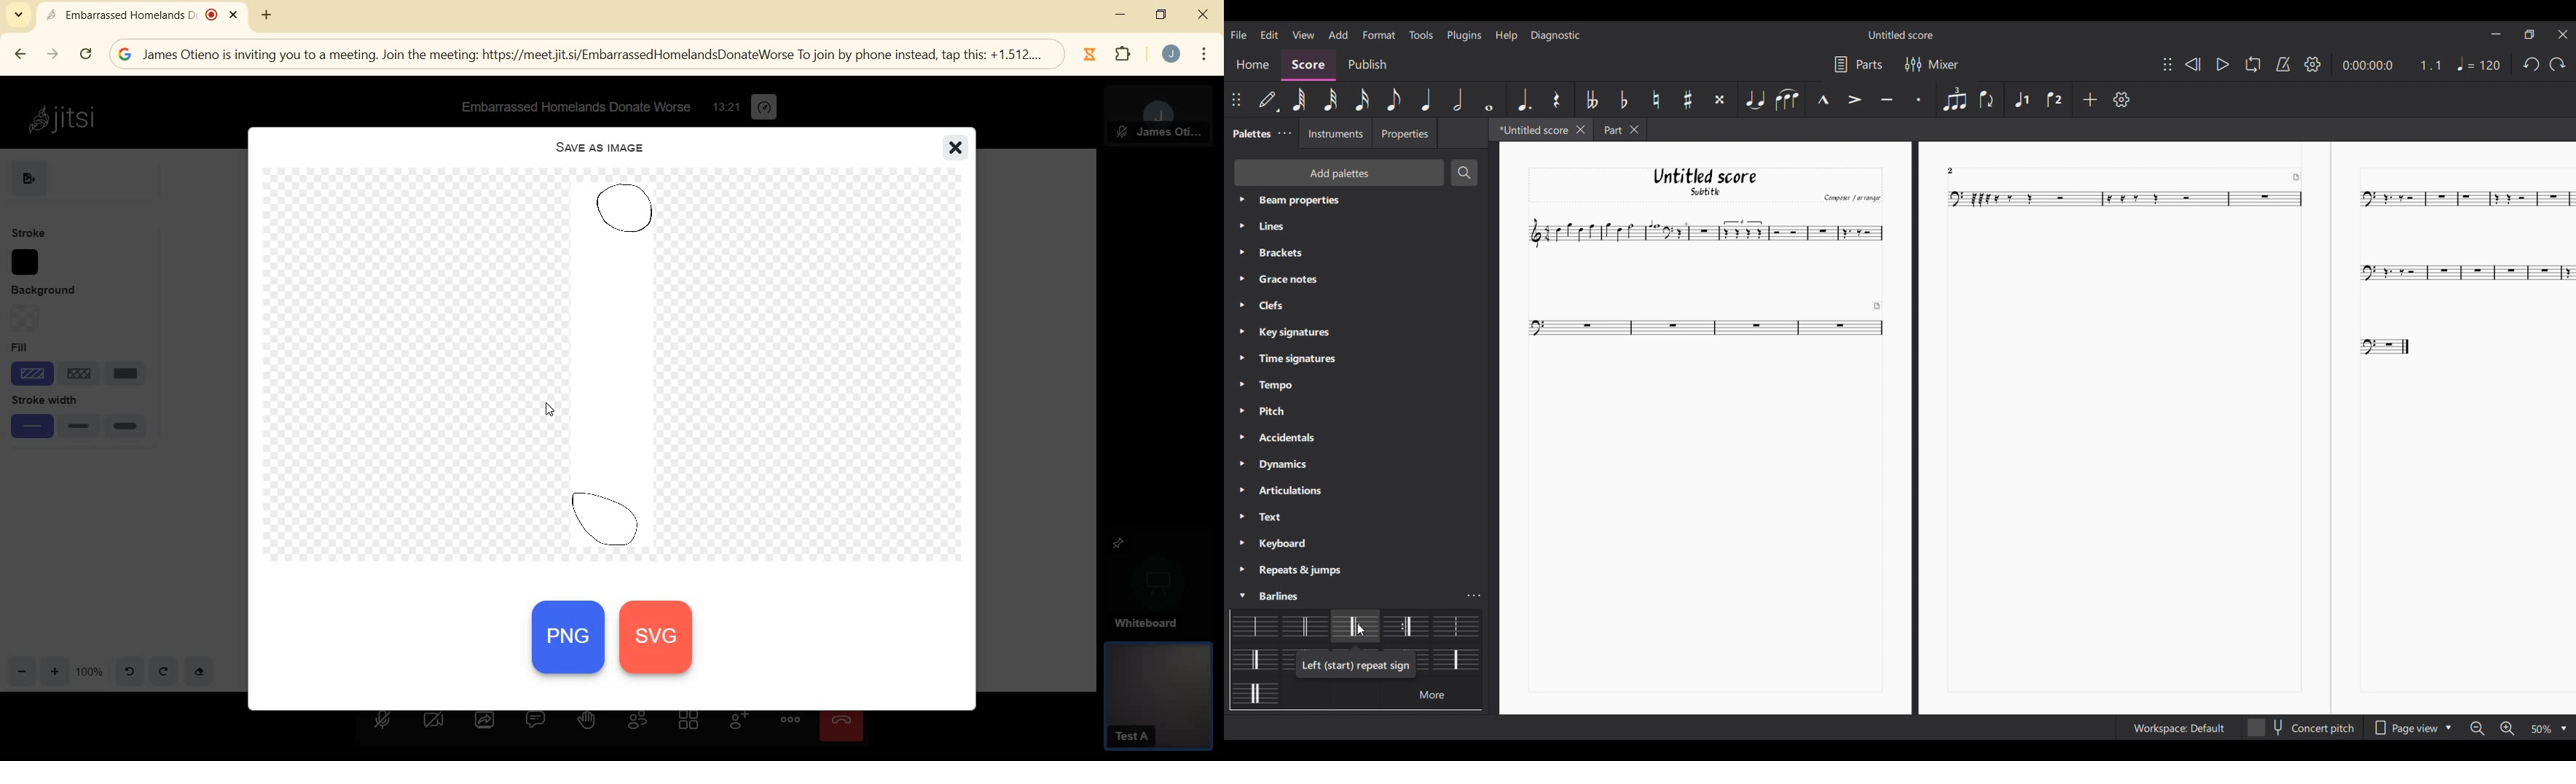 This screenshot has width=2576, height=784. I want to click on Rewind, so click(2193, 65).